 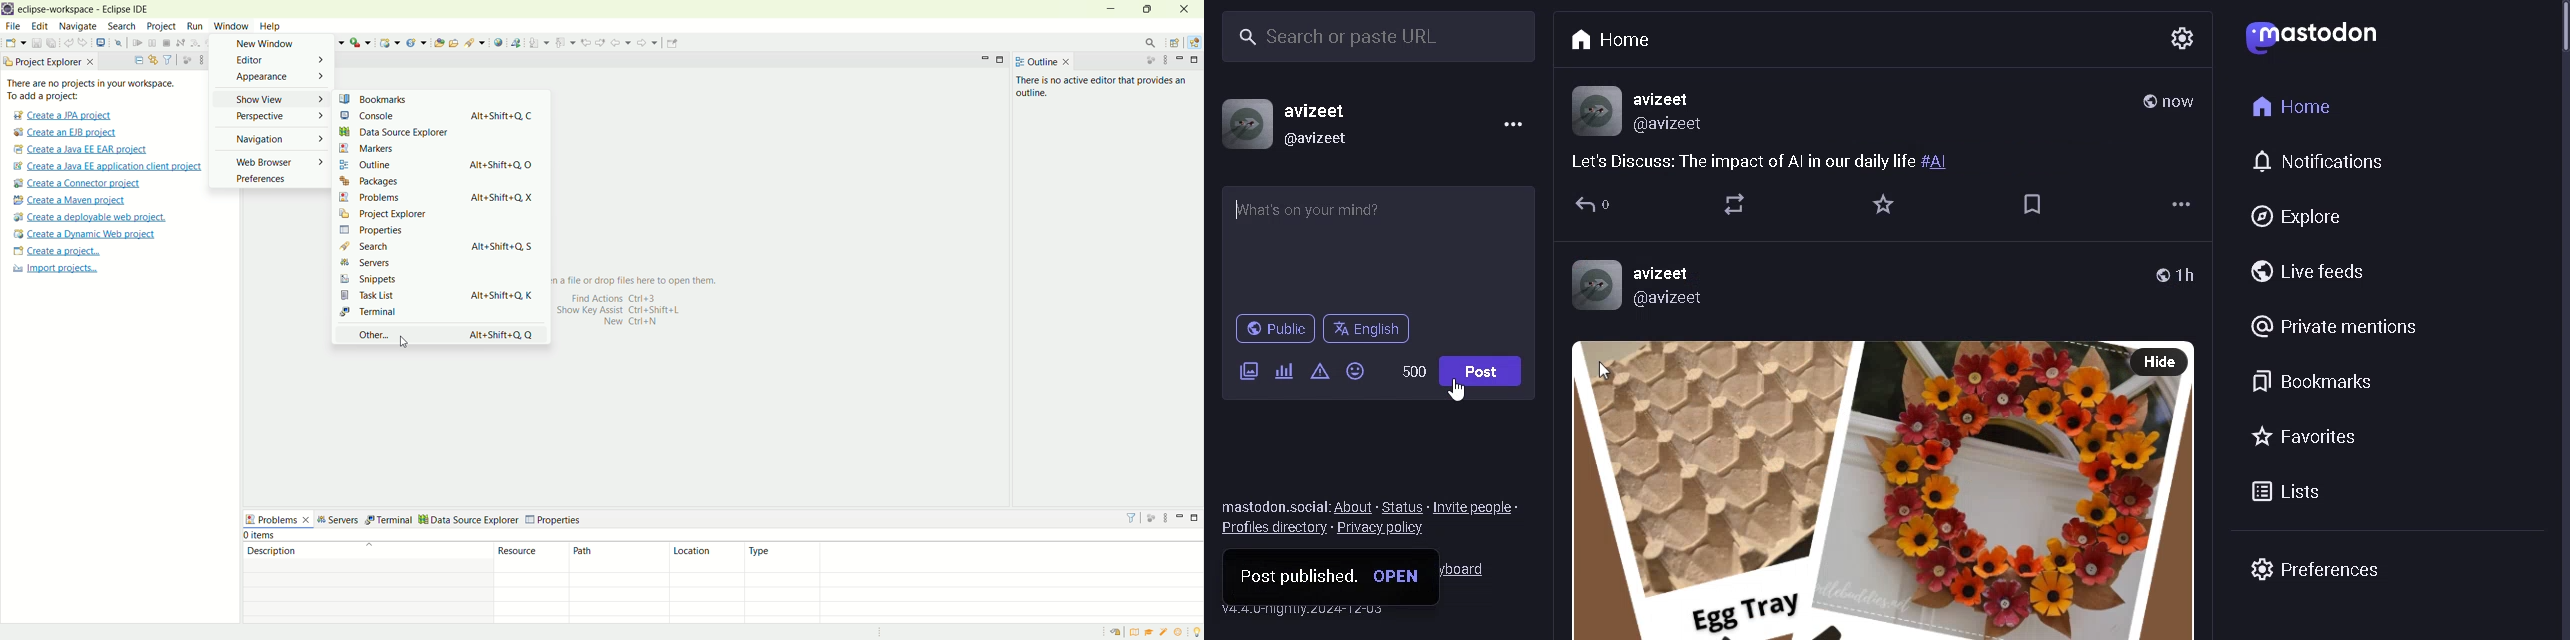 What do you see at coordinates (1487, 371) in the screenshot?
I see `POST` at bounding box center [1487, 371].